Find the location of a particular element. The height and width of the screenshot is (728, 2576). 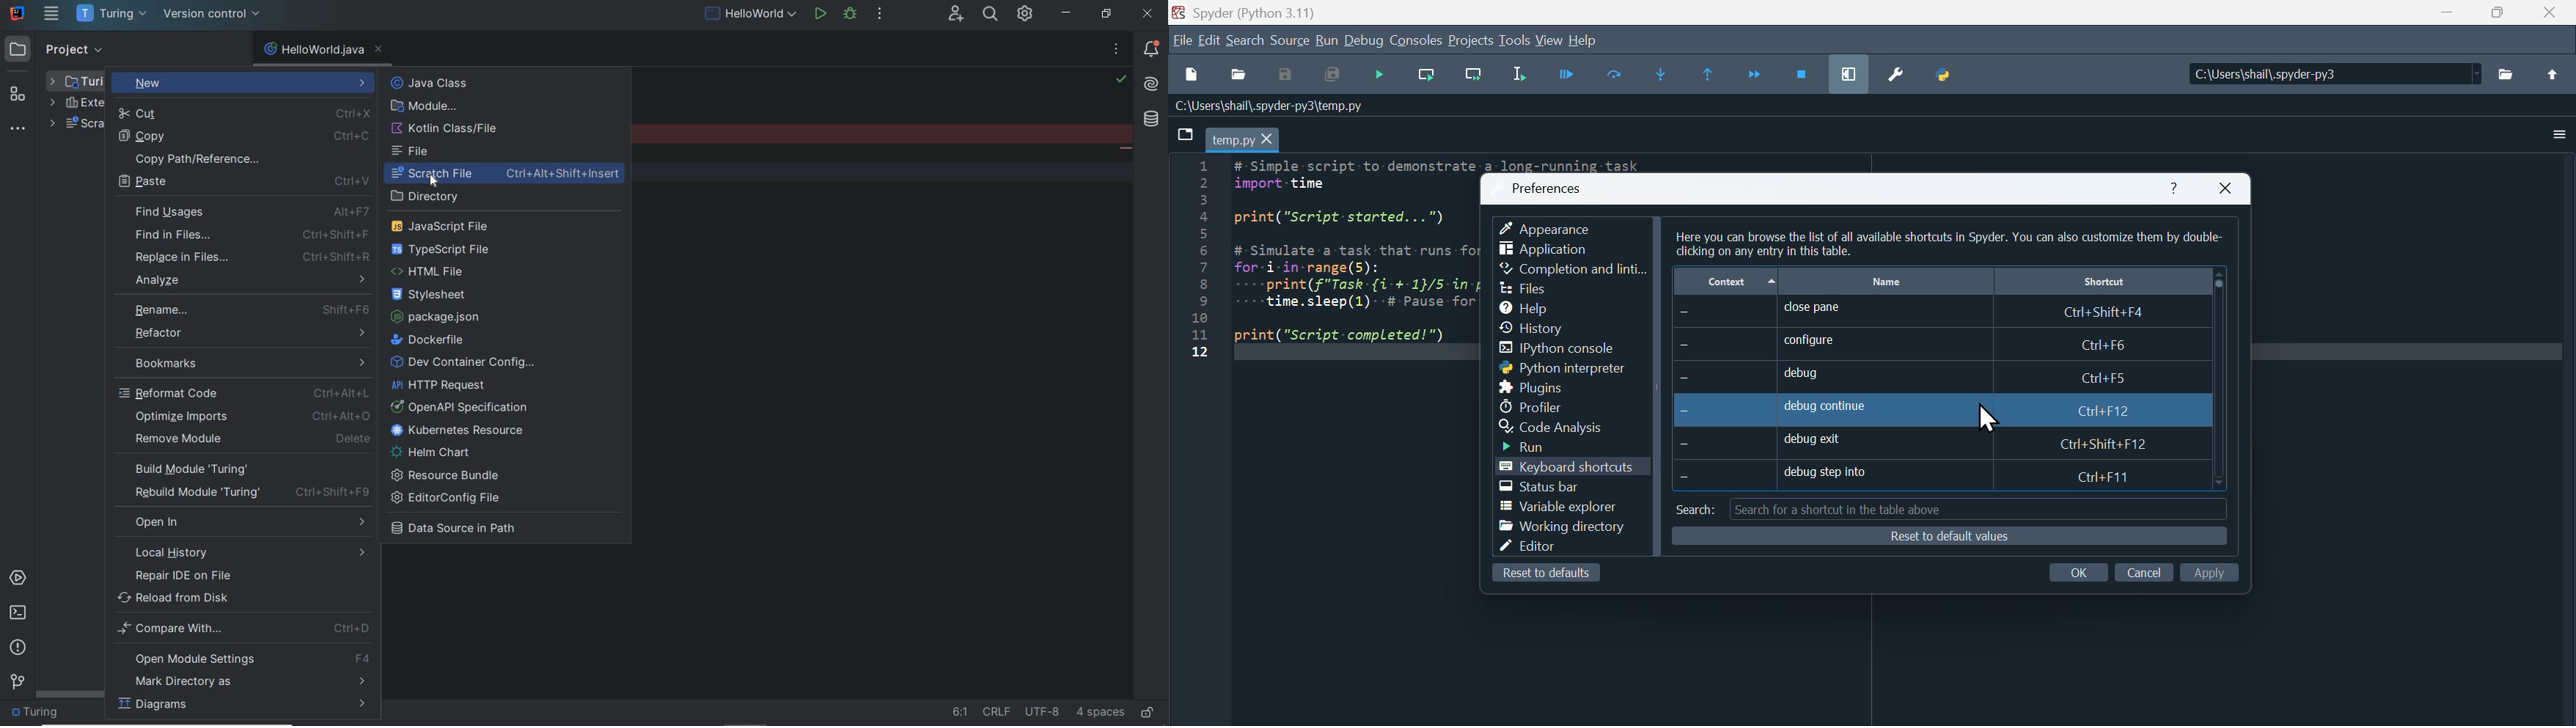

Help is located at coordinates (1535, 306).